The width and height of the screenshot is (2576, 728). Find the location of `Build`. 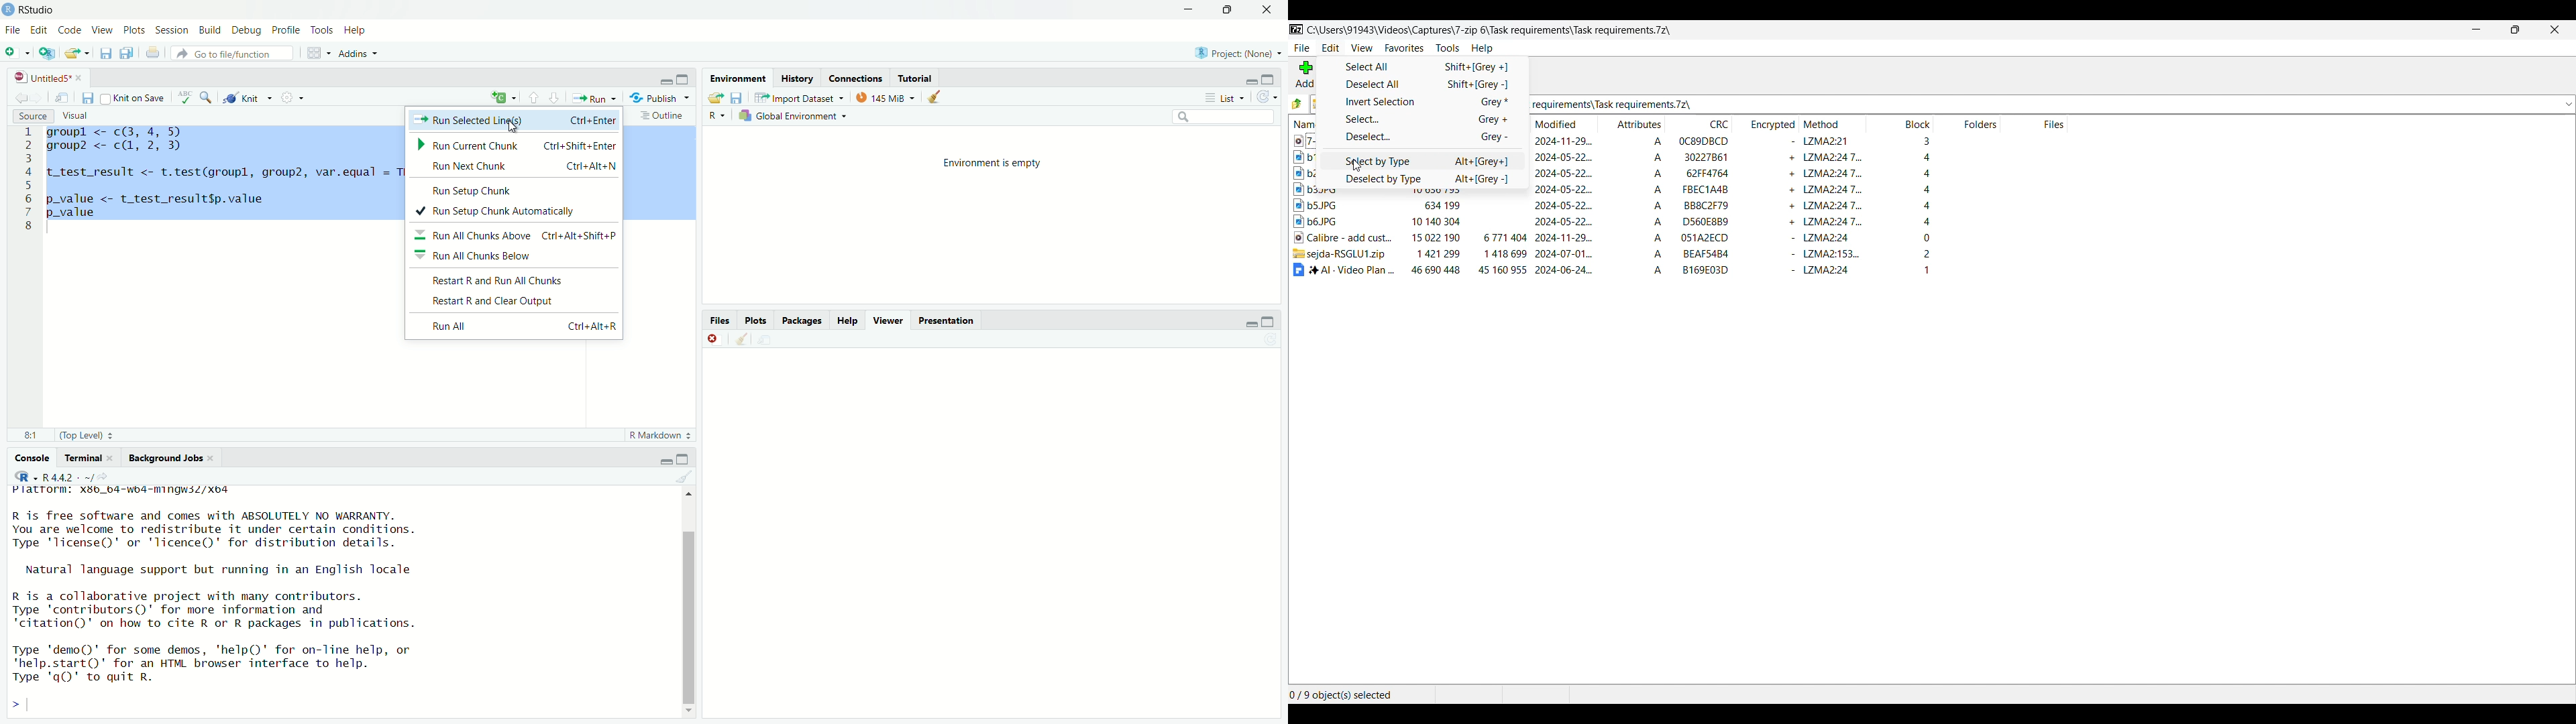

Build is located at coordinates (211, 28).